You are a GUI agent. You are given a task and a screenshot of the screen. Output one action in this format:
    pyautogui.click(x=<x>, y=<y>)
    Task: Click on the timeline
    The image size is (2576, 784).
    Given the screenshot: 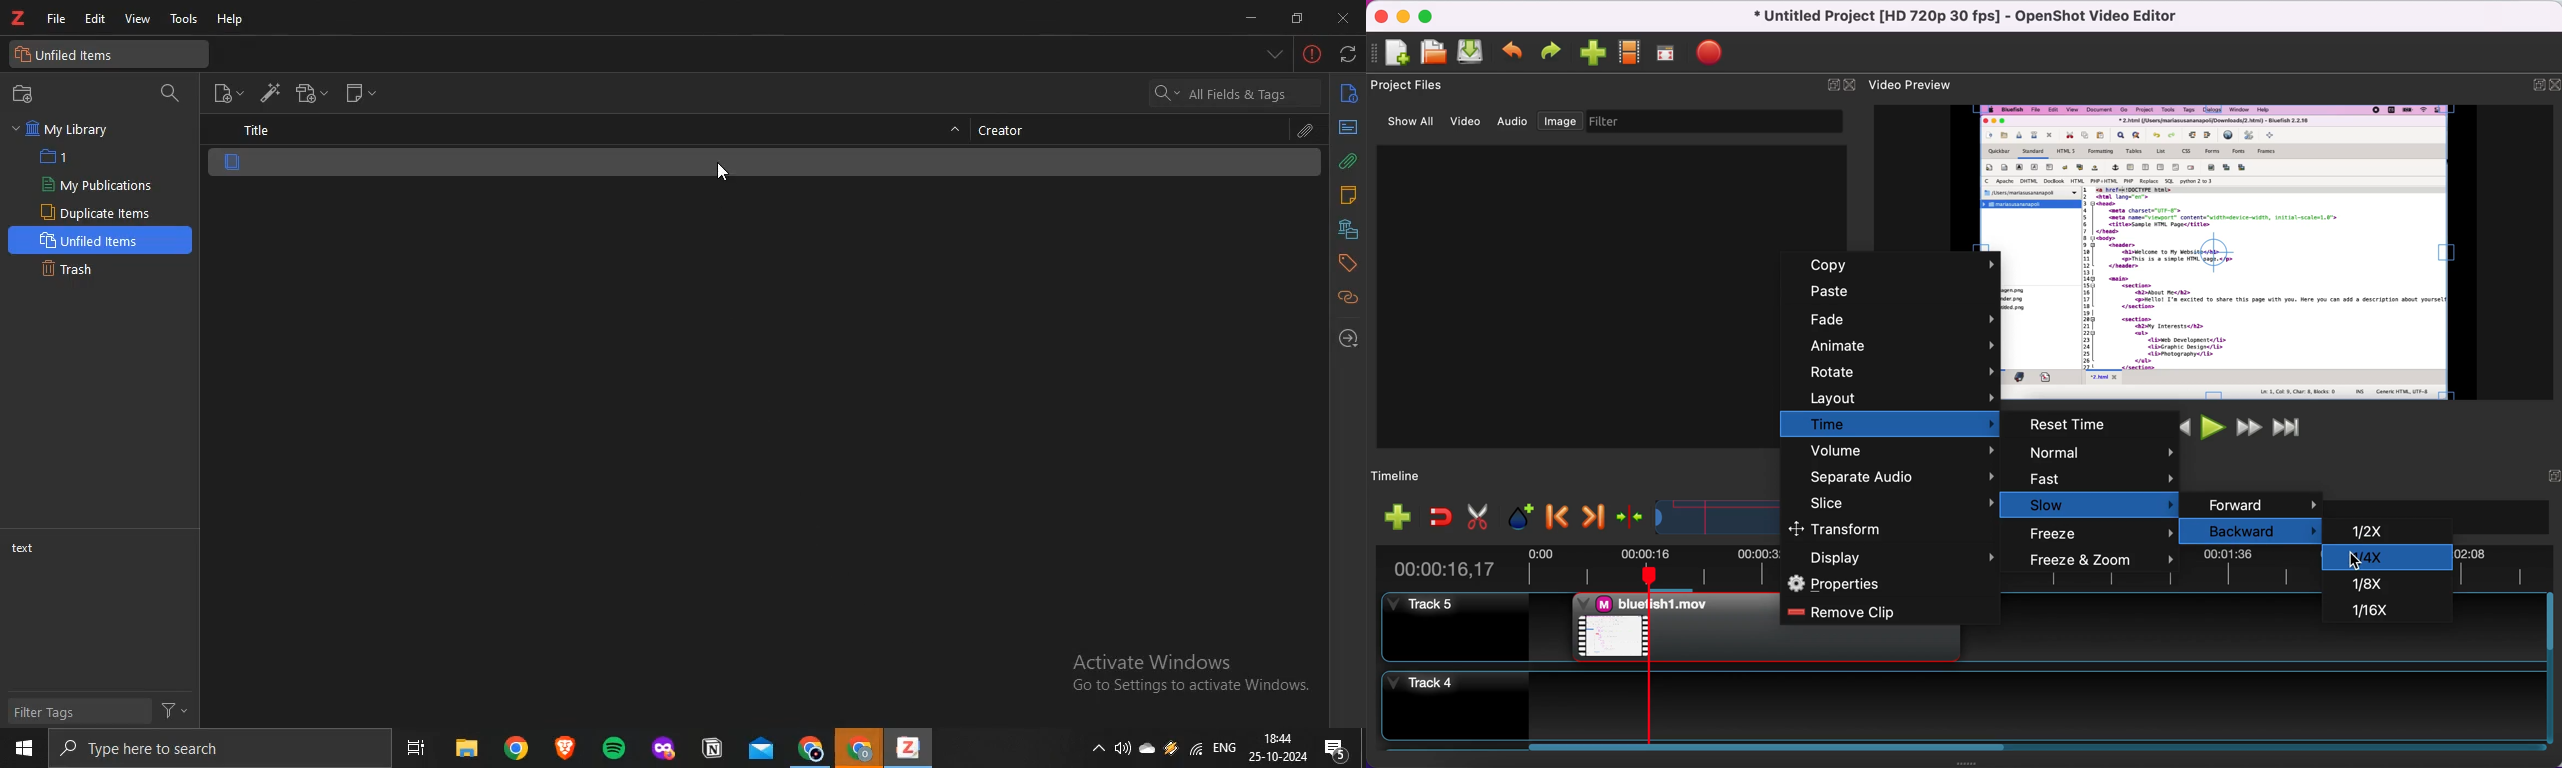 What is the action you would take?
    pyautogui.click(x=1428, y=474)
    